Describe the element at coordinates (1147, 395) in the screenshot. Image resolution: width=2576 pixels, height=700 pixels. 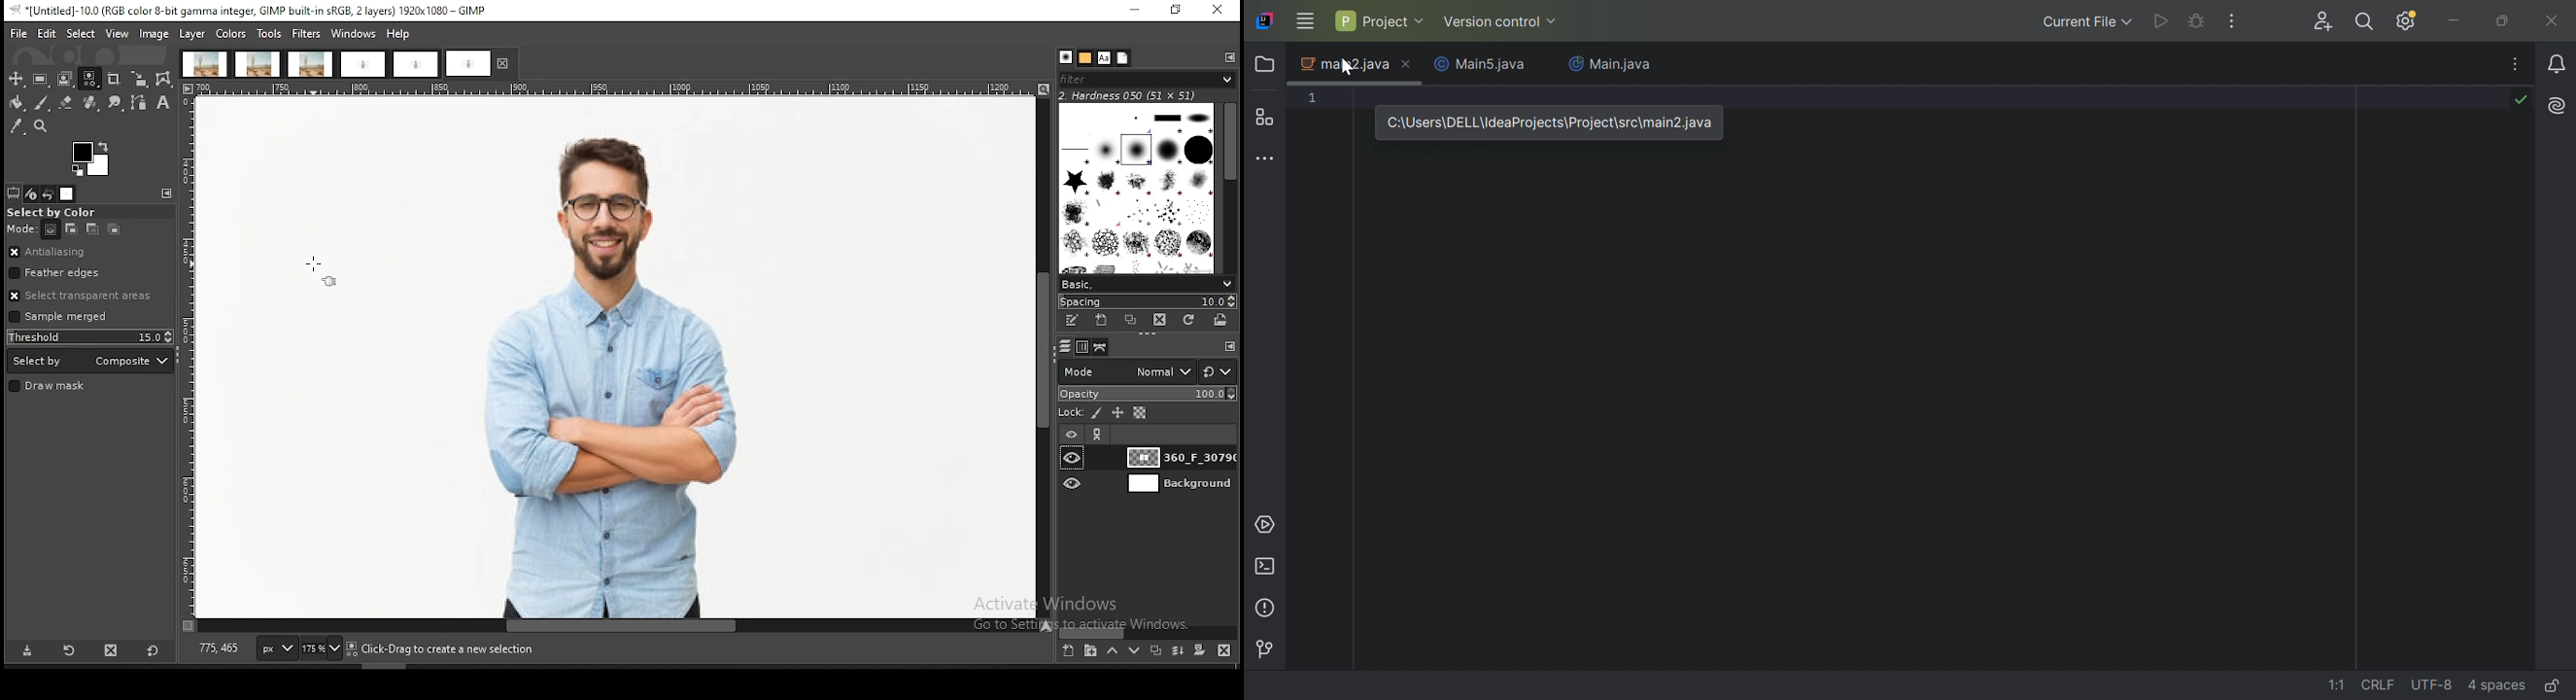
I see `opacity` at that location.